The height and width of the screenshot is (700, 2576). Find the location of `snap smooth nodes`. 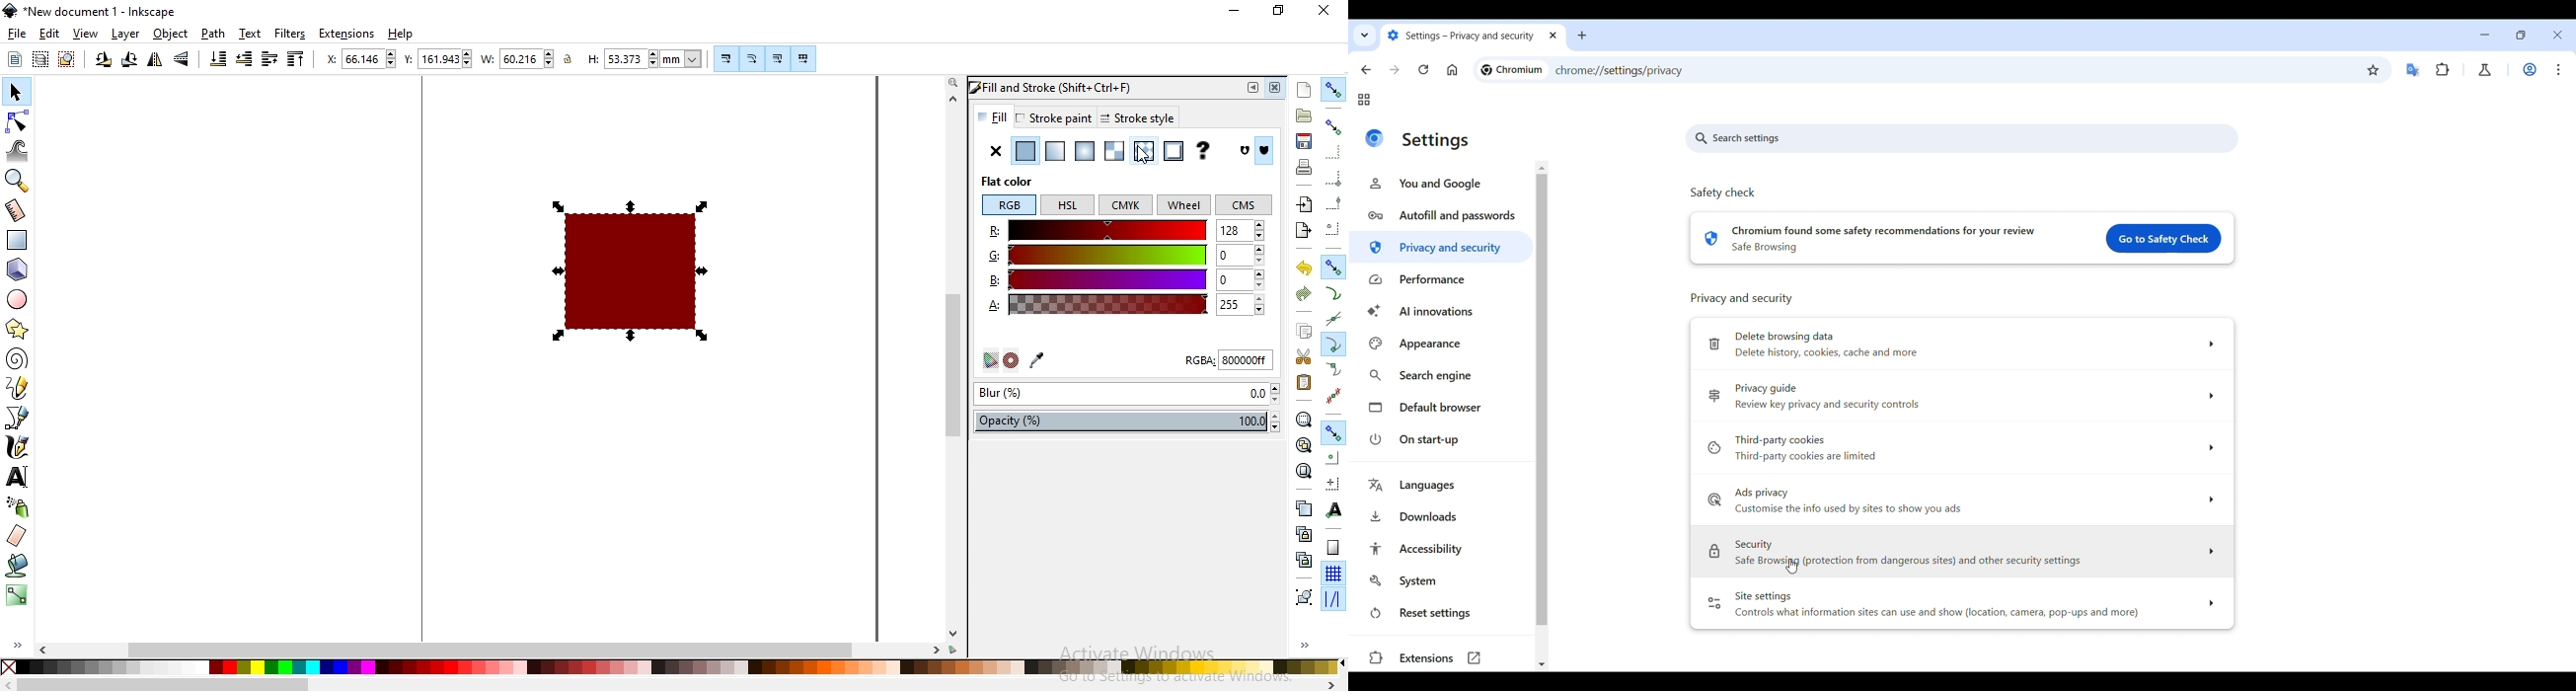

snap smooth nodes is located at coordinates (1332, 370).